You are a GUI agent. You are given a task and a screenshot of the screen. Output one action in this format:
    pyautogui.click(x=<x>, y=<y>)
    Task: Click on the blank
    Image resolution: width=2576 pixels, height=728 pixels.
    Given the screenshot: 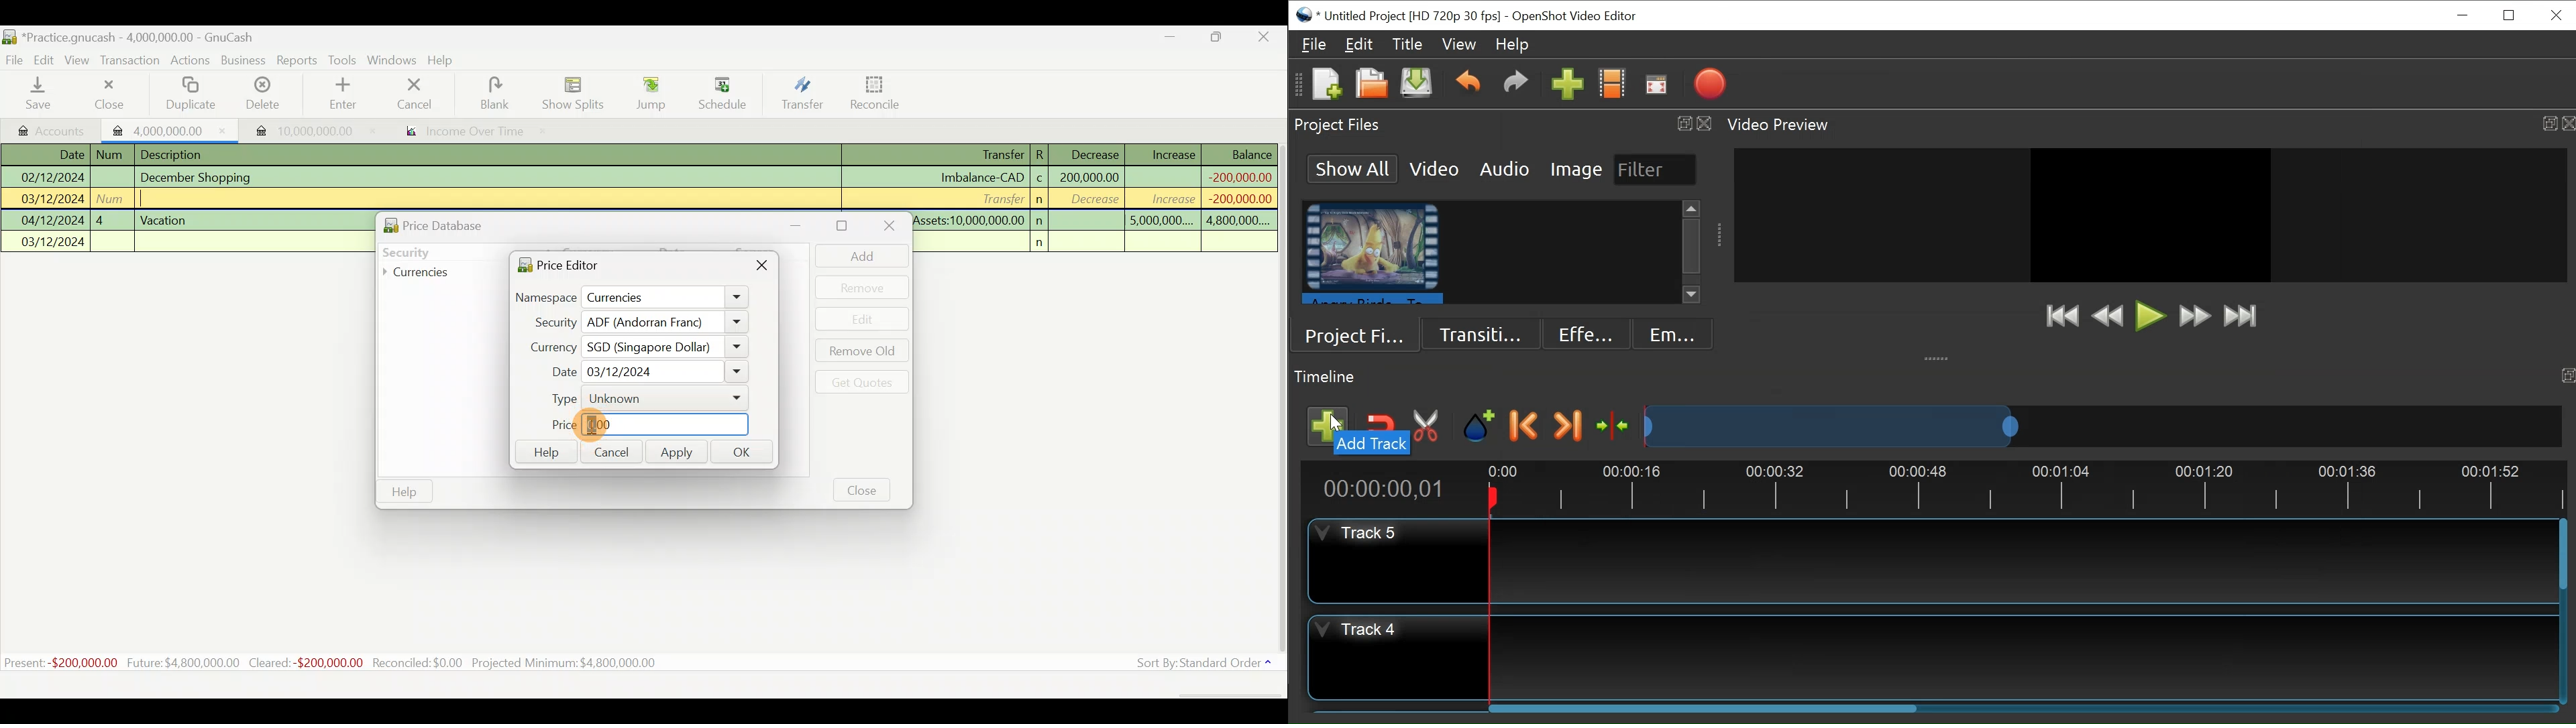 What is the action you would take?
    pyautogui.click(x=504, y=93)
    